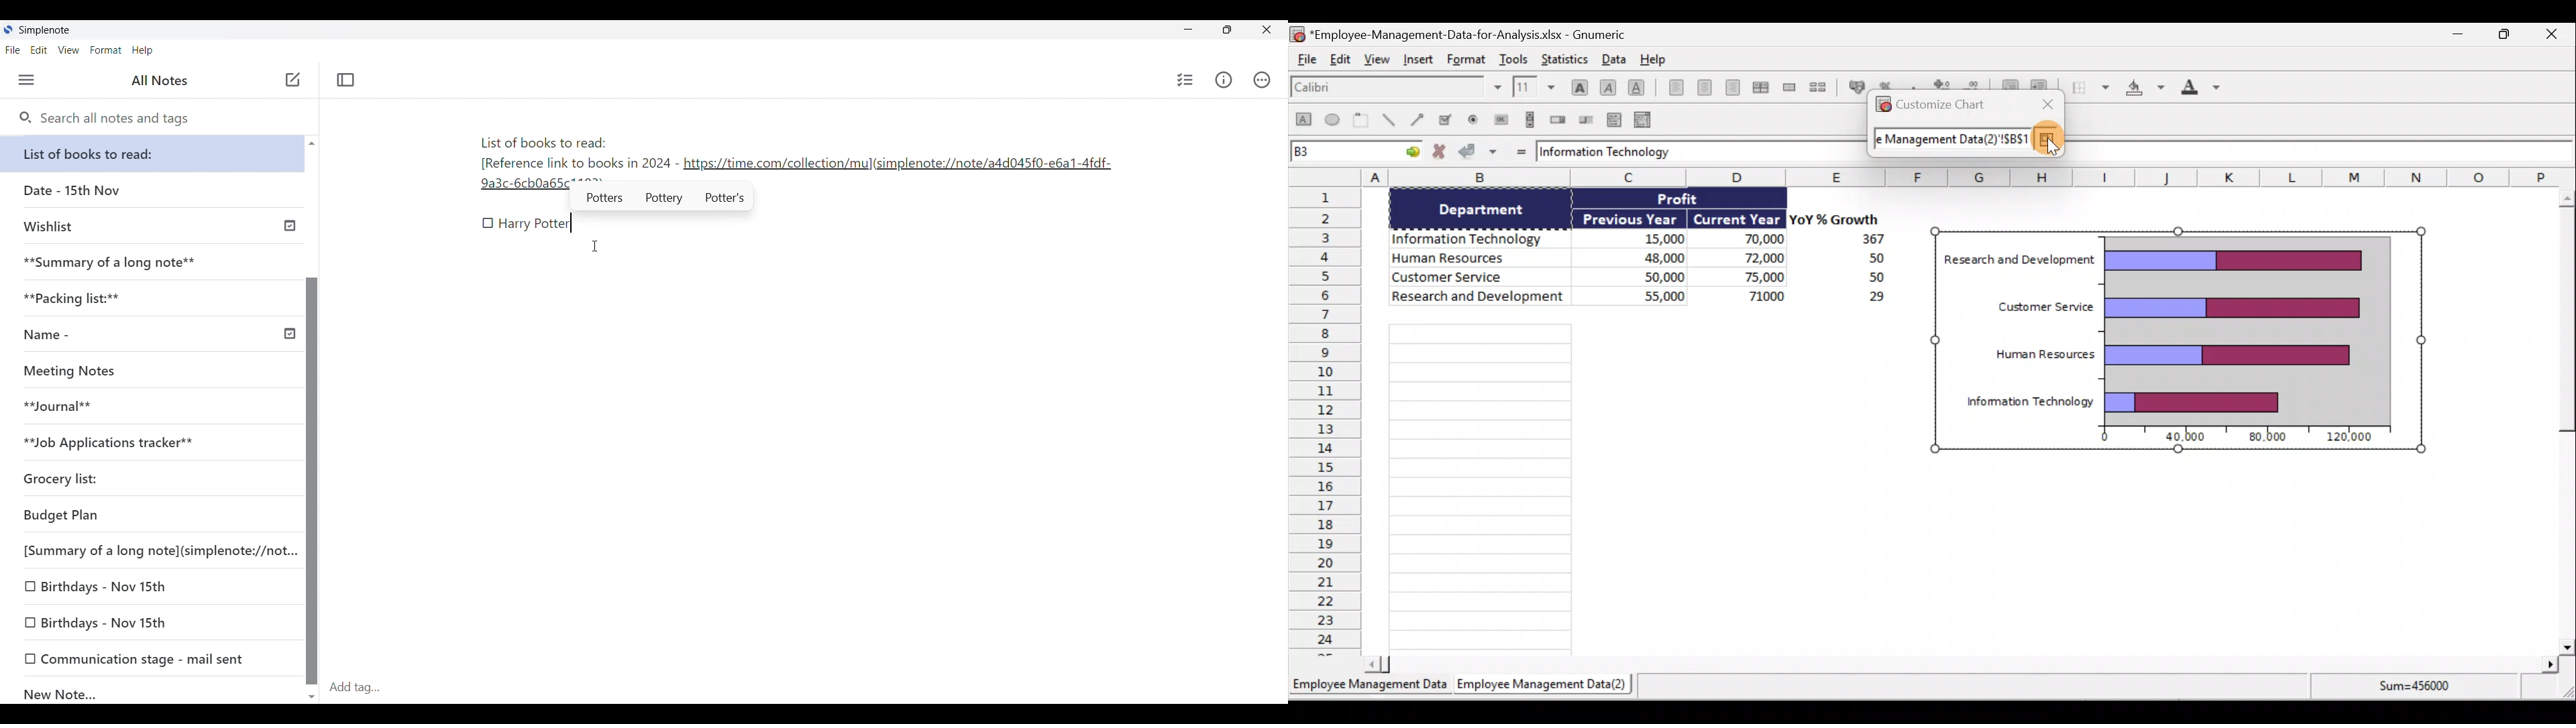  I want to click on Search all notes and tags, so click(104, 119).